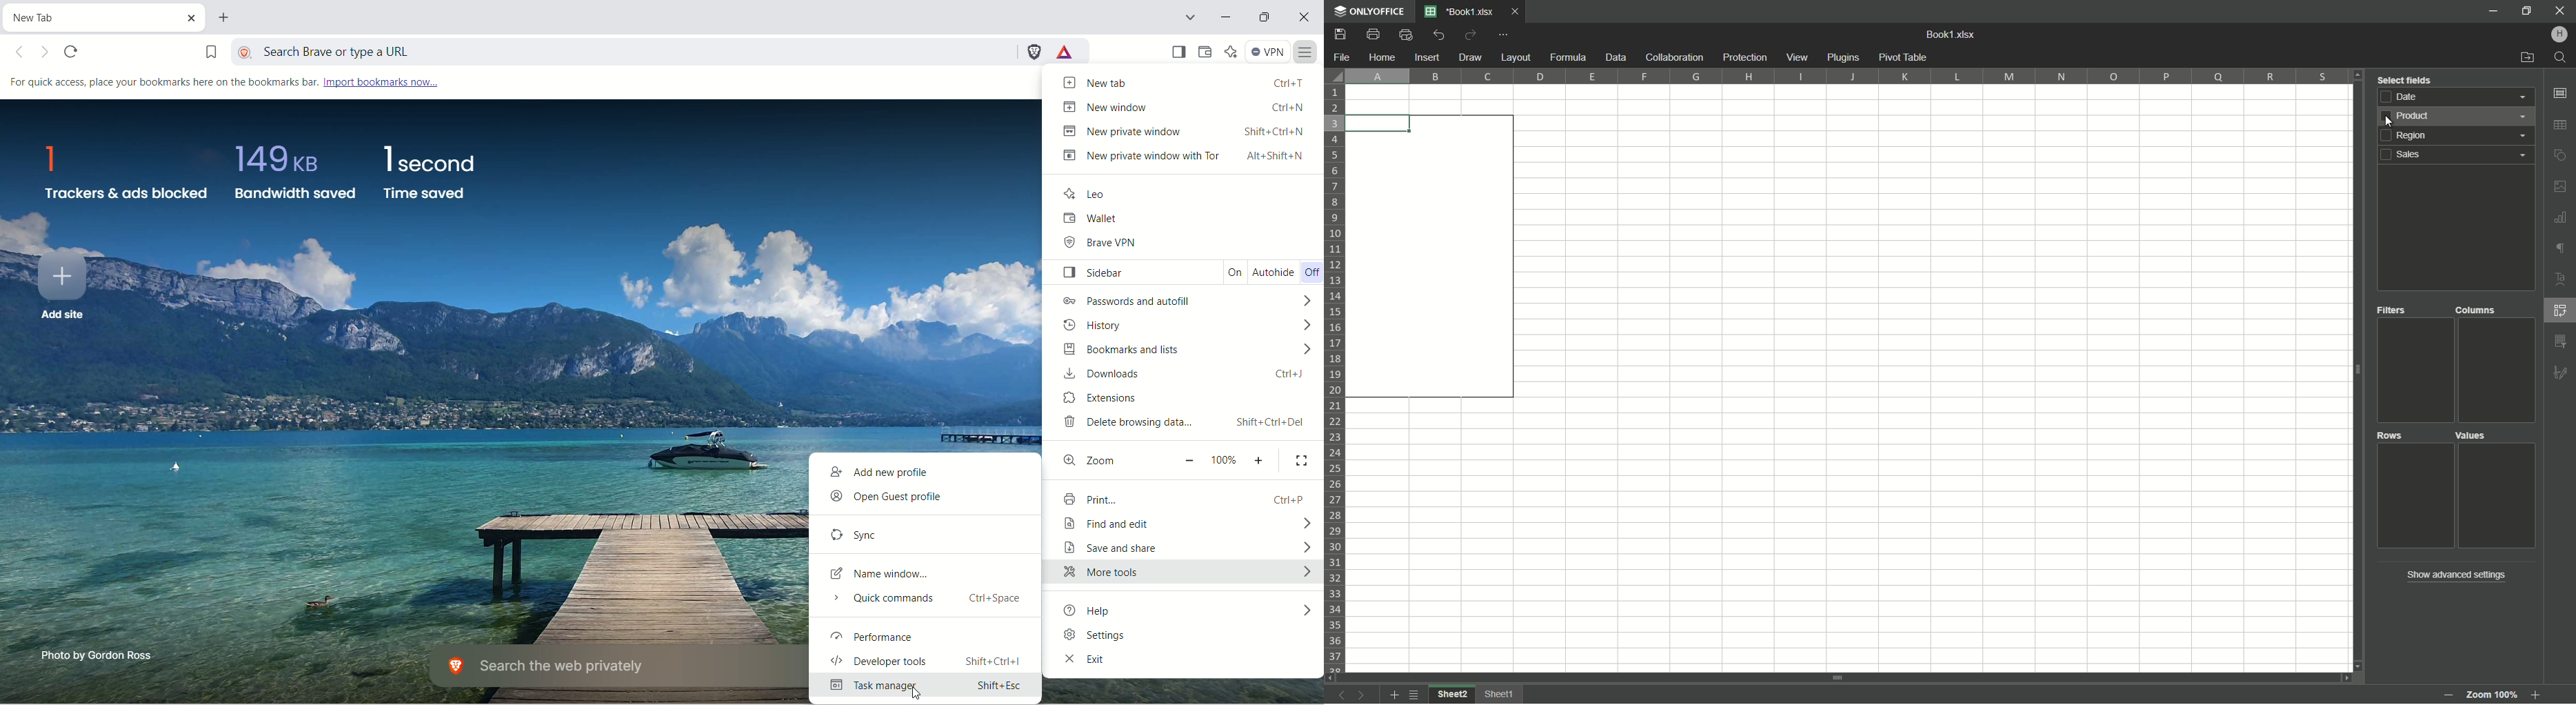 The width and height of the screenshot is (2576, 728). I want to click on close app, so click(2560, 11).